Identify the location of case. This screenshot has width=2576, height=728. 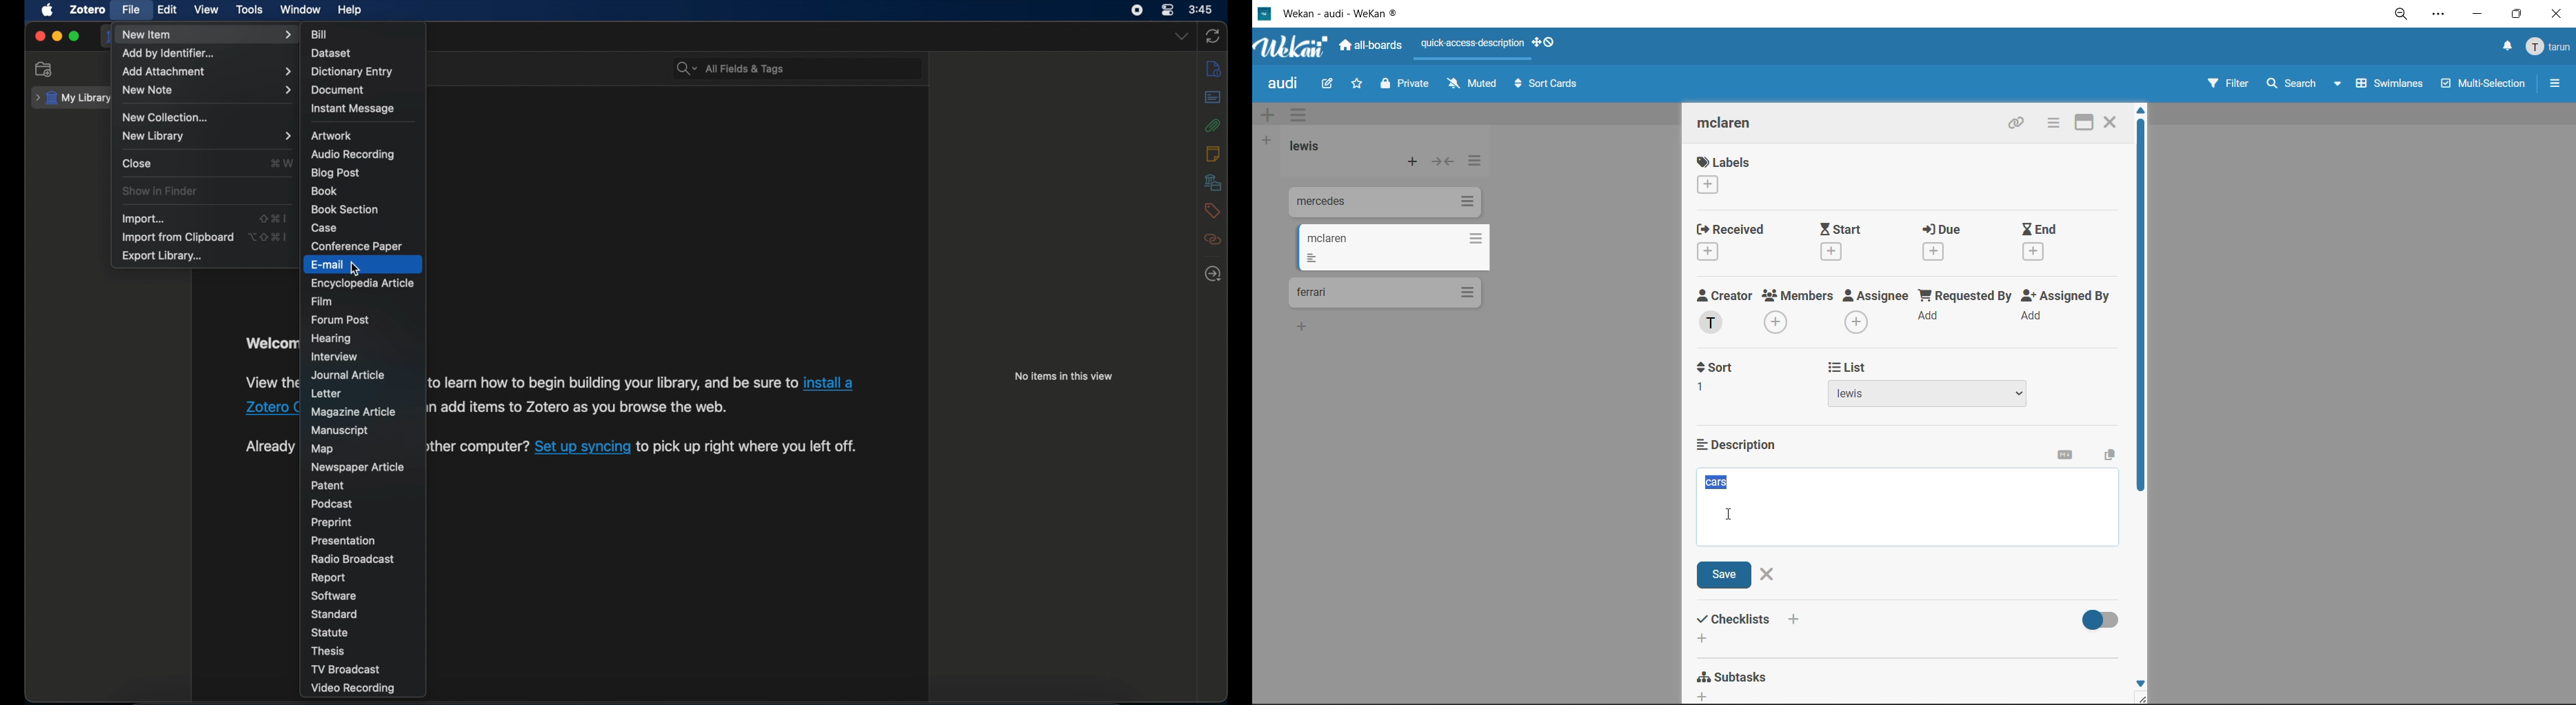
(326, 228).